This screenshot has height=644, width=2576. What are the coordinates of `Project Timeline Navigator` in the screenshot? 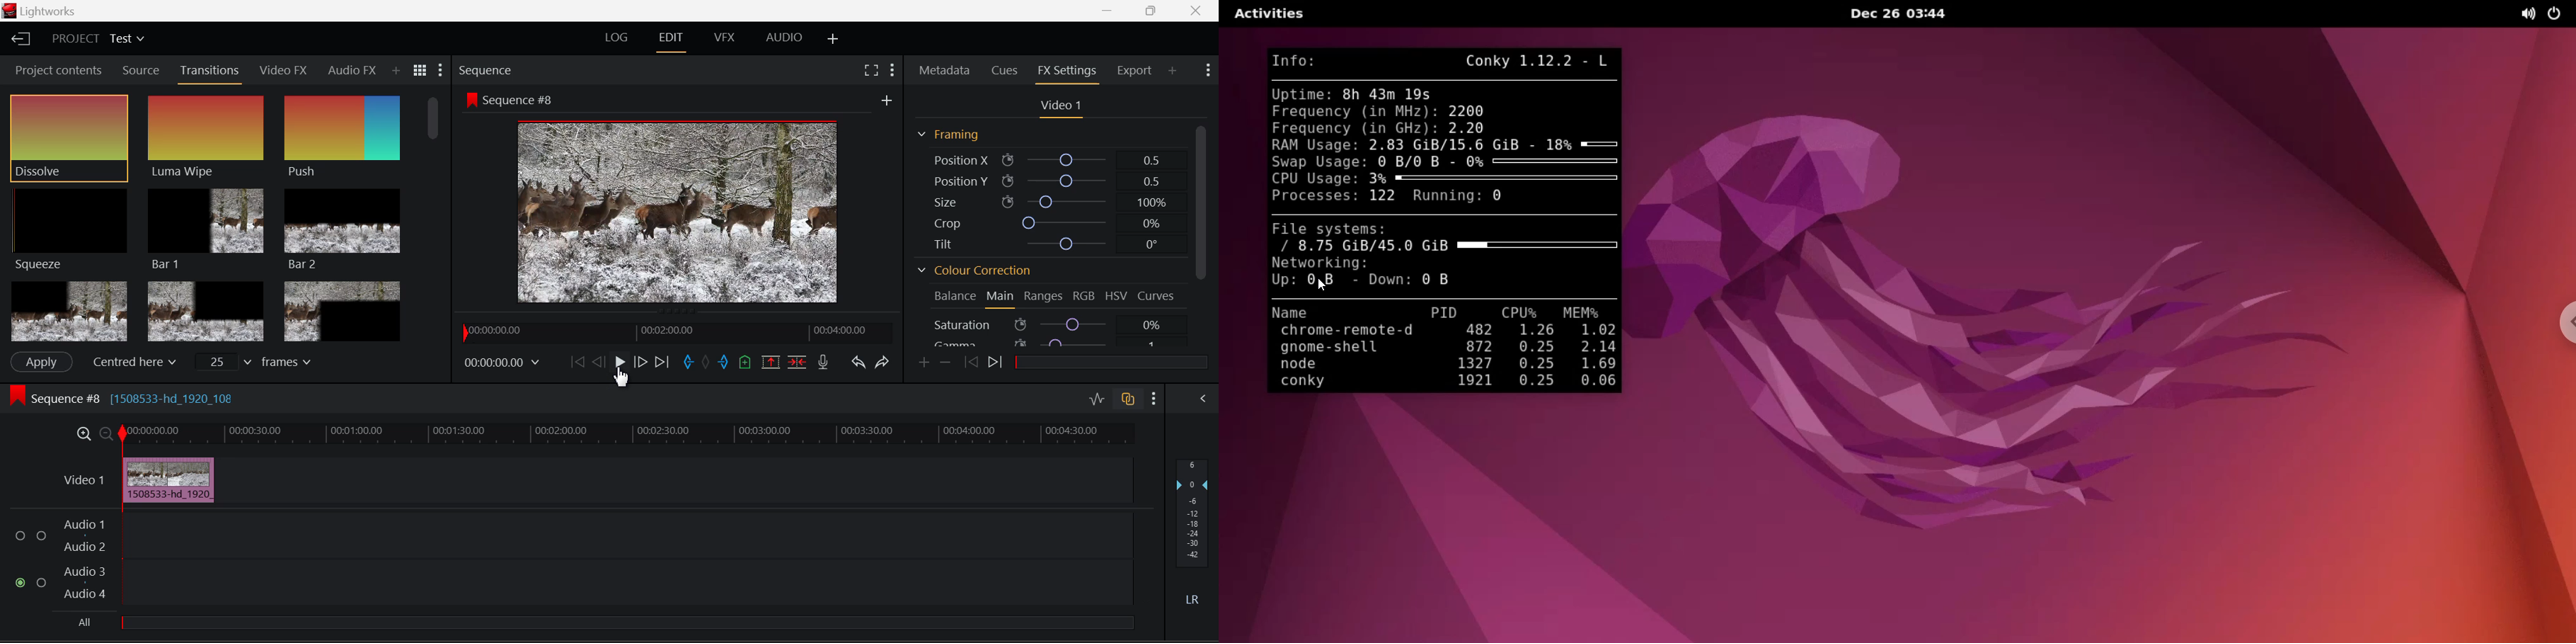 It's located at (675, 332).